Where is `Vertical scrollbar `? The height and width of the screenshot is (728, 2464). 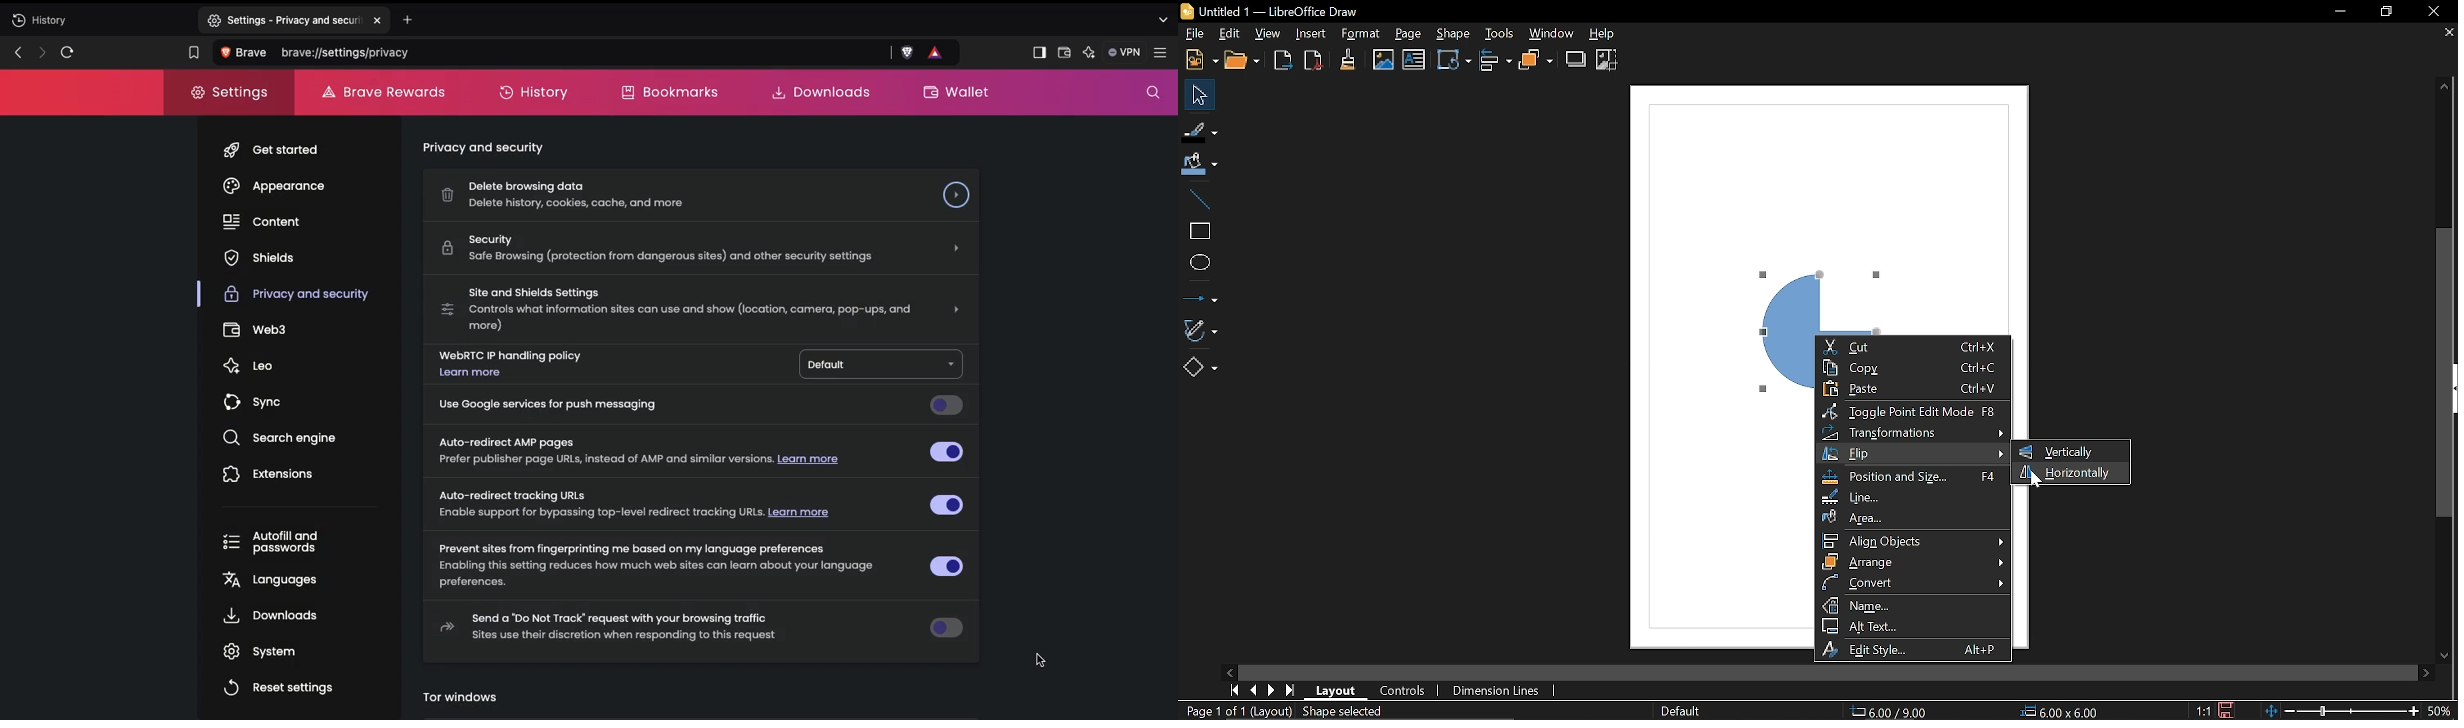
Vertical scrollbar  is located at coordinates (2446, 373).